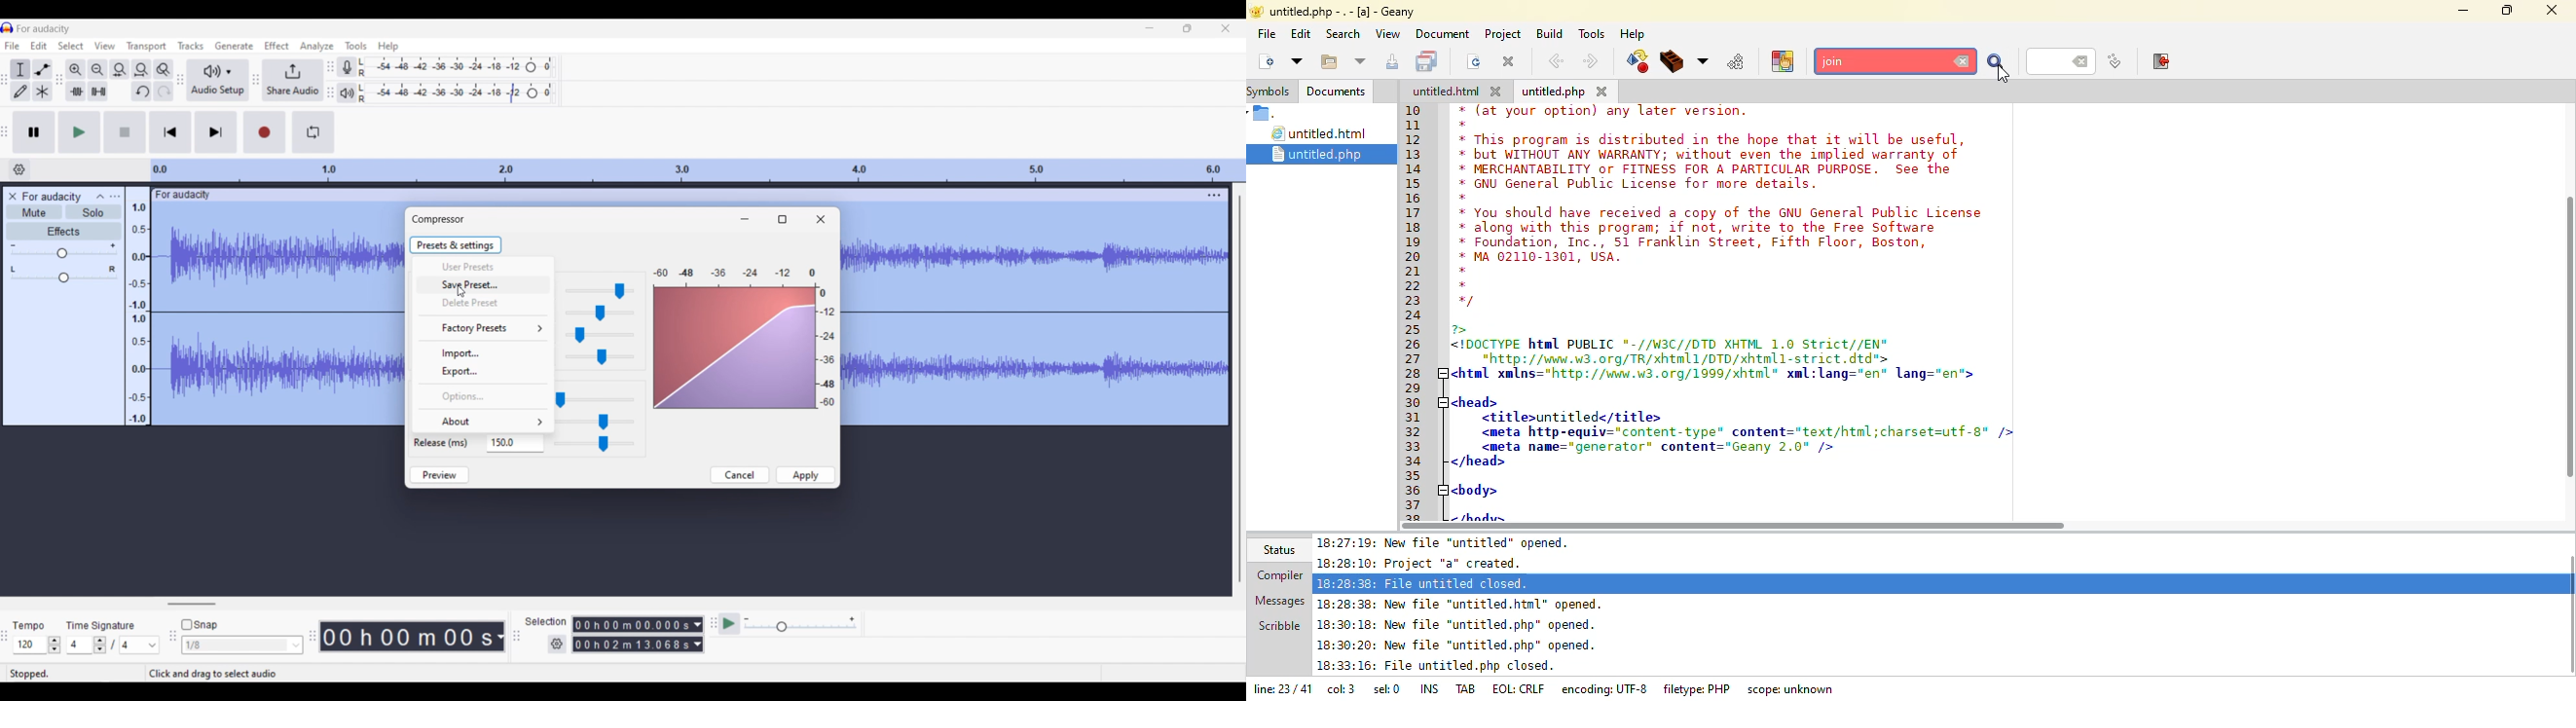 The image size is (2576, 728). I want to click on Open menu, so click(115, 197).